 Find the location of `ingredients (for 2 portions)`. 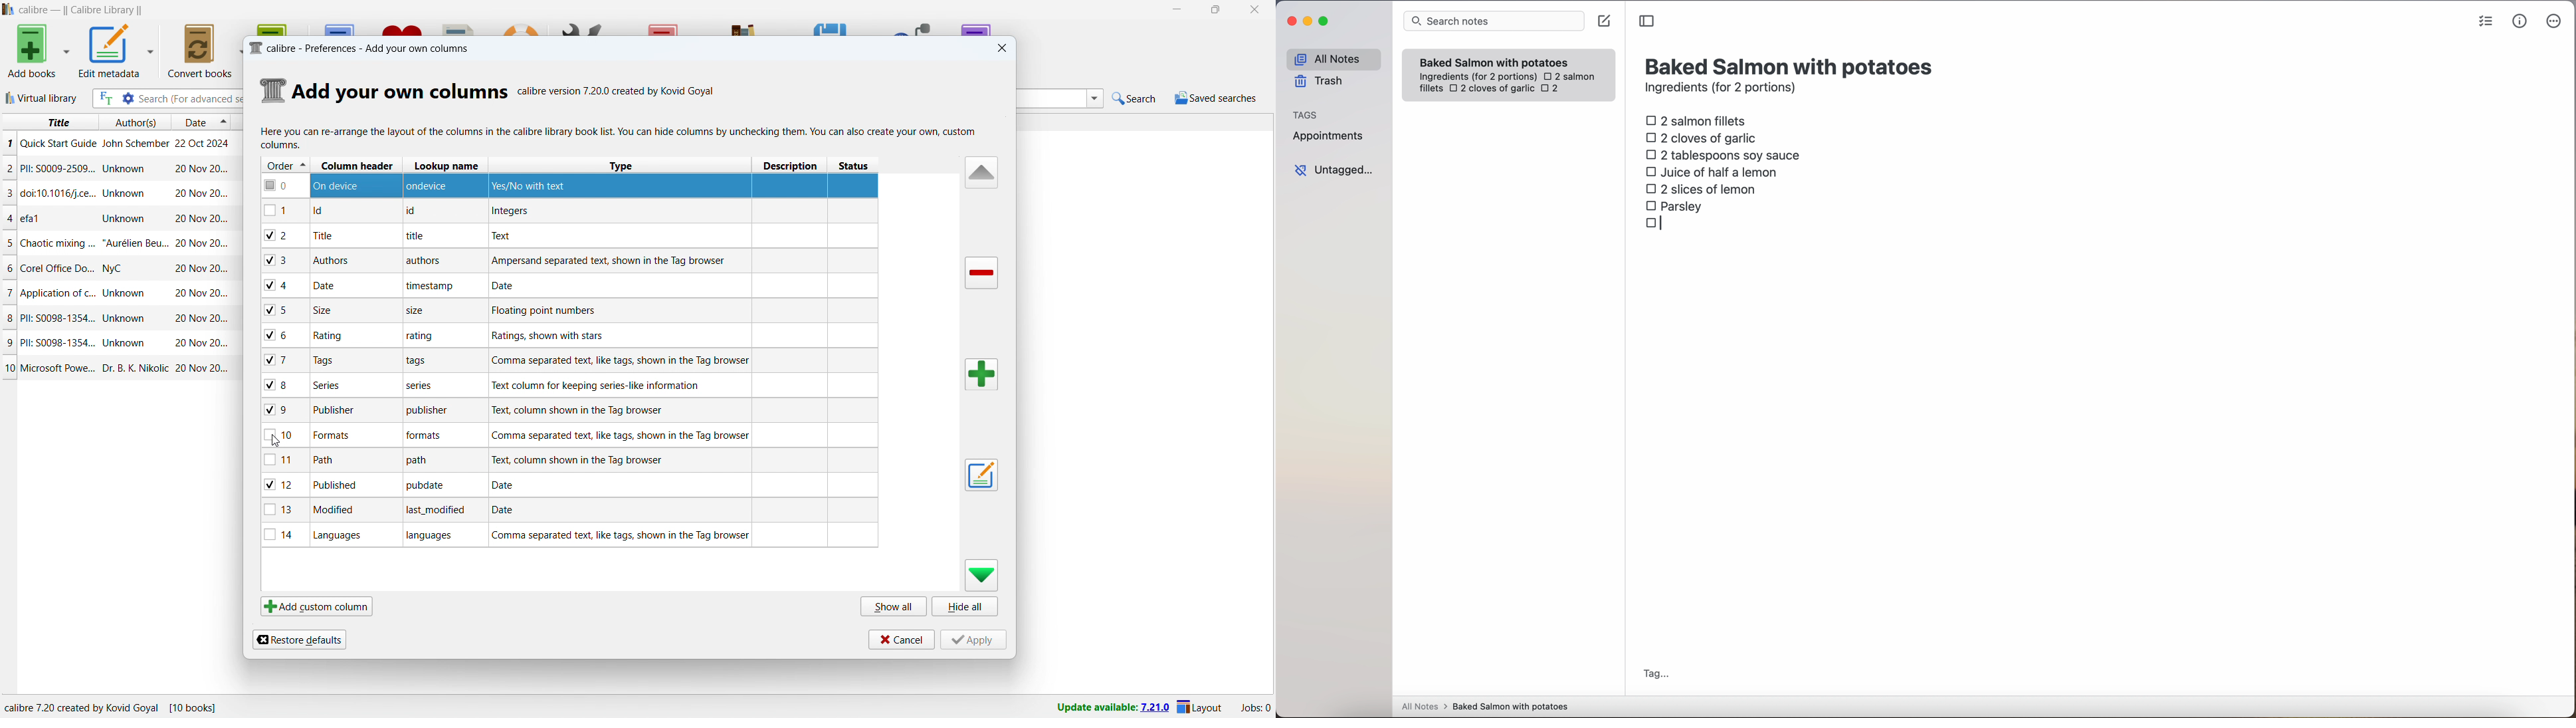

ingredients (for 2 portions) is located at coordinates (1724, 89).